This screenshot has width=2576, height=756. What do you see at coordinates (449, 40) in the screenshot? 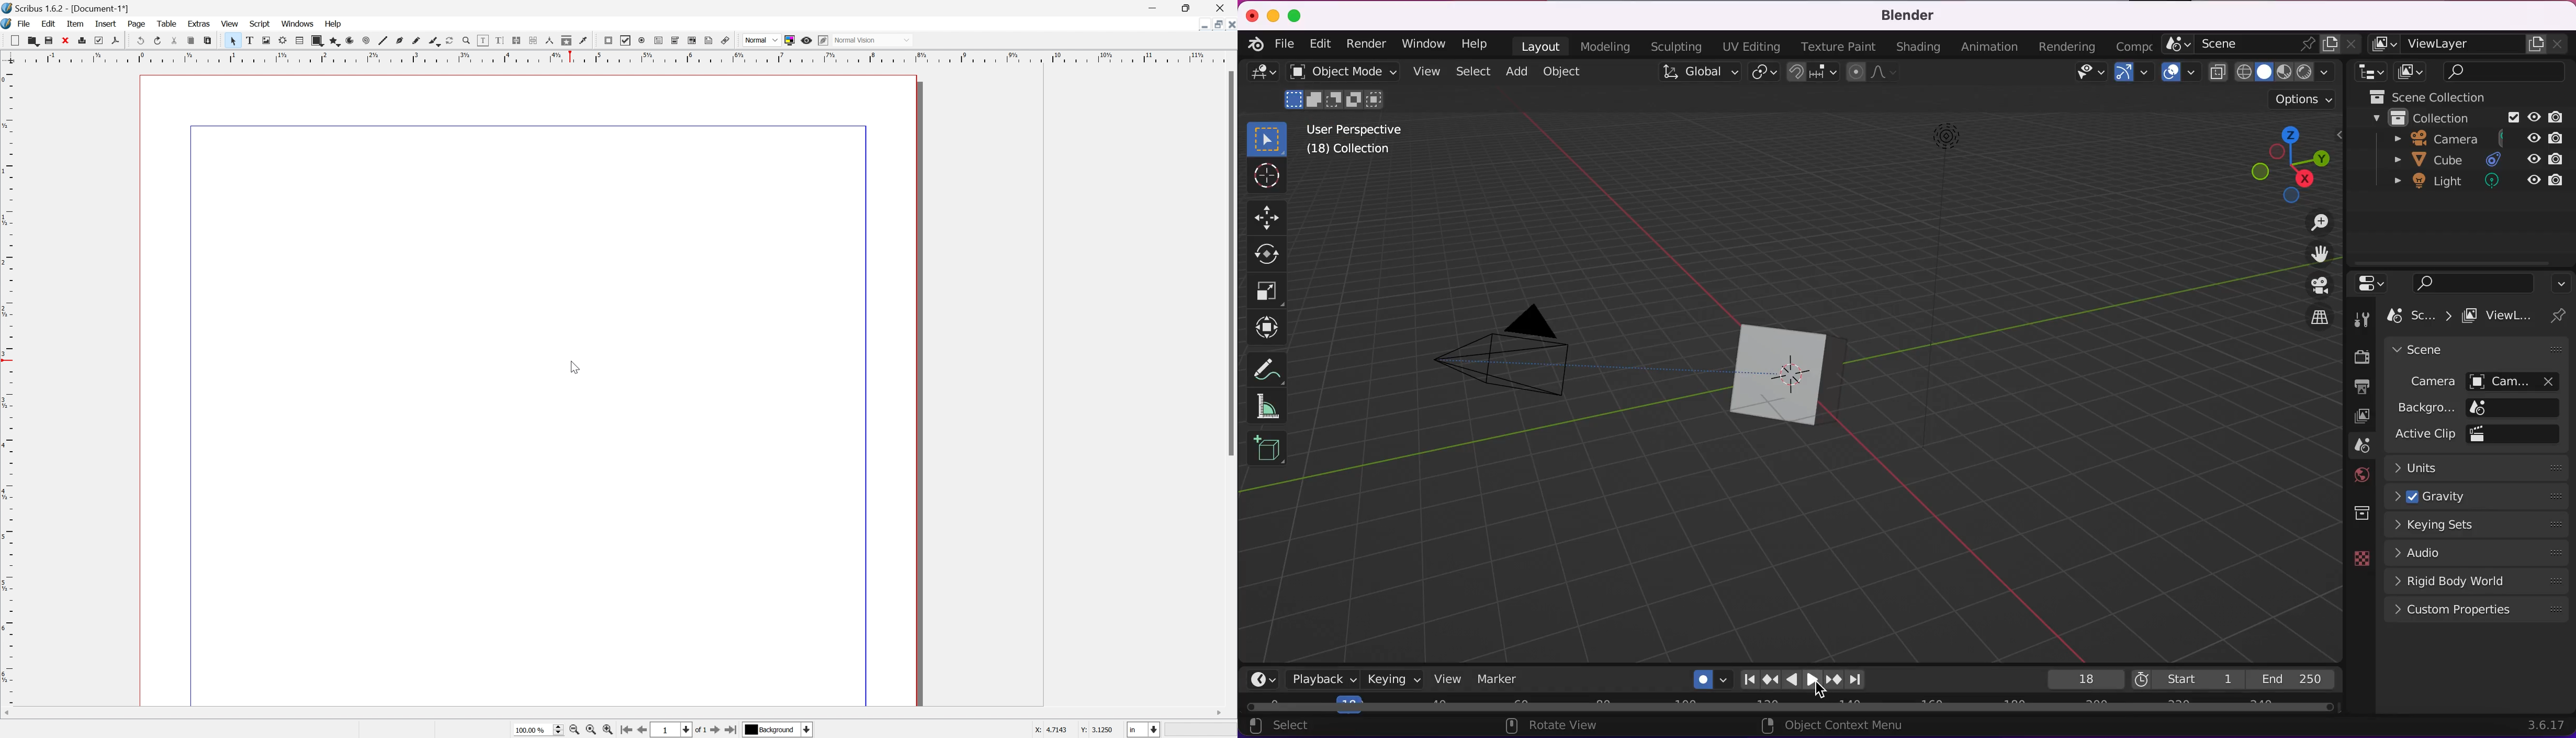
I see `Rotate item` at bounding box center [449, 40].